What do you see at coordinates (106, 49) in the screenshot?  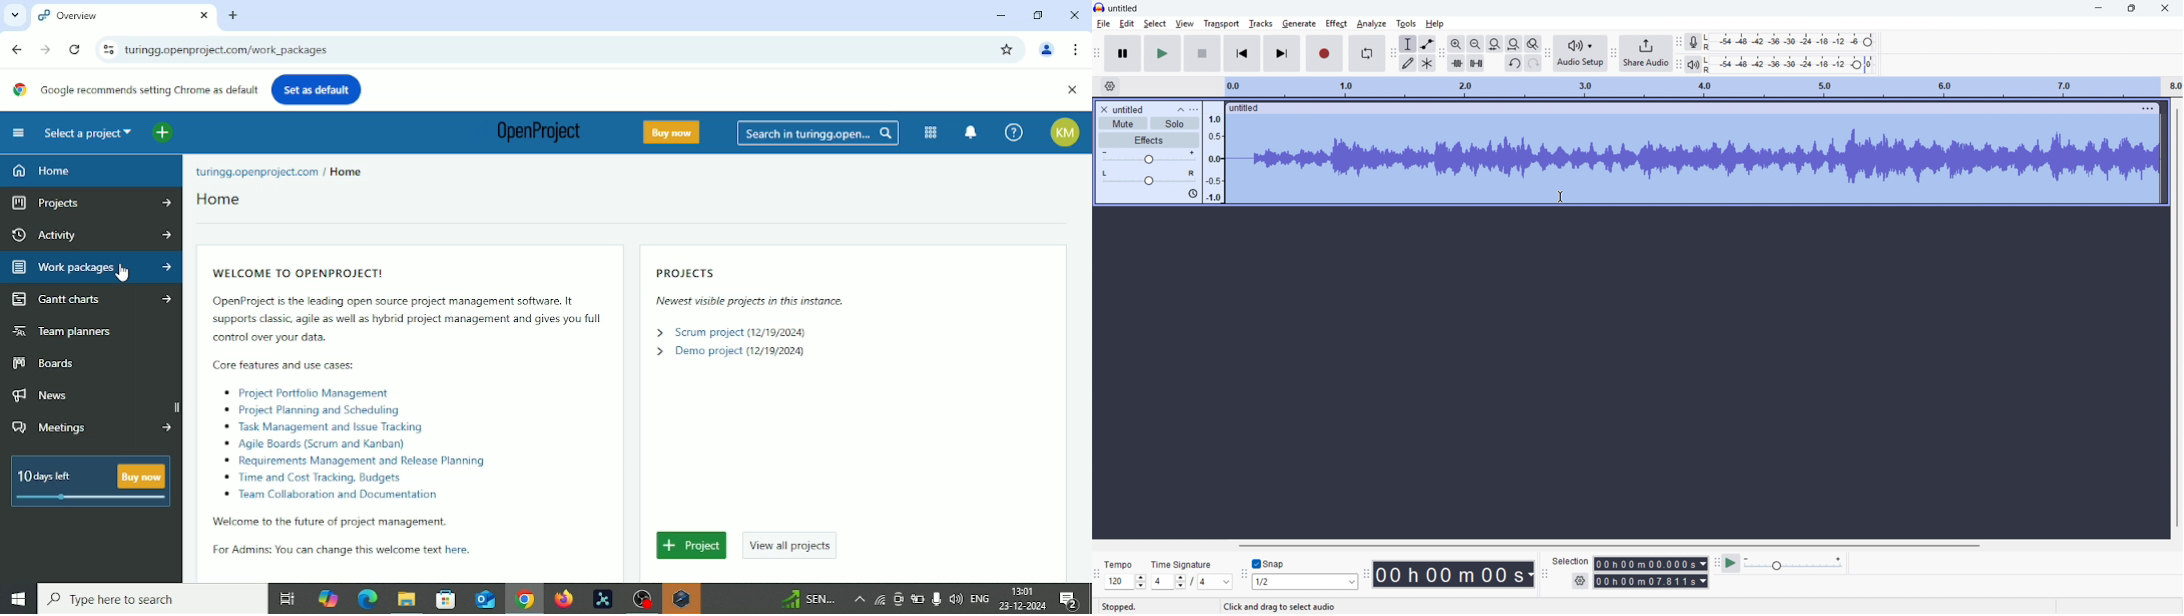 I see `View site information` at bounding box center [106, 49].